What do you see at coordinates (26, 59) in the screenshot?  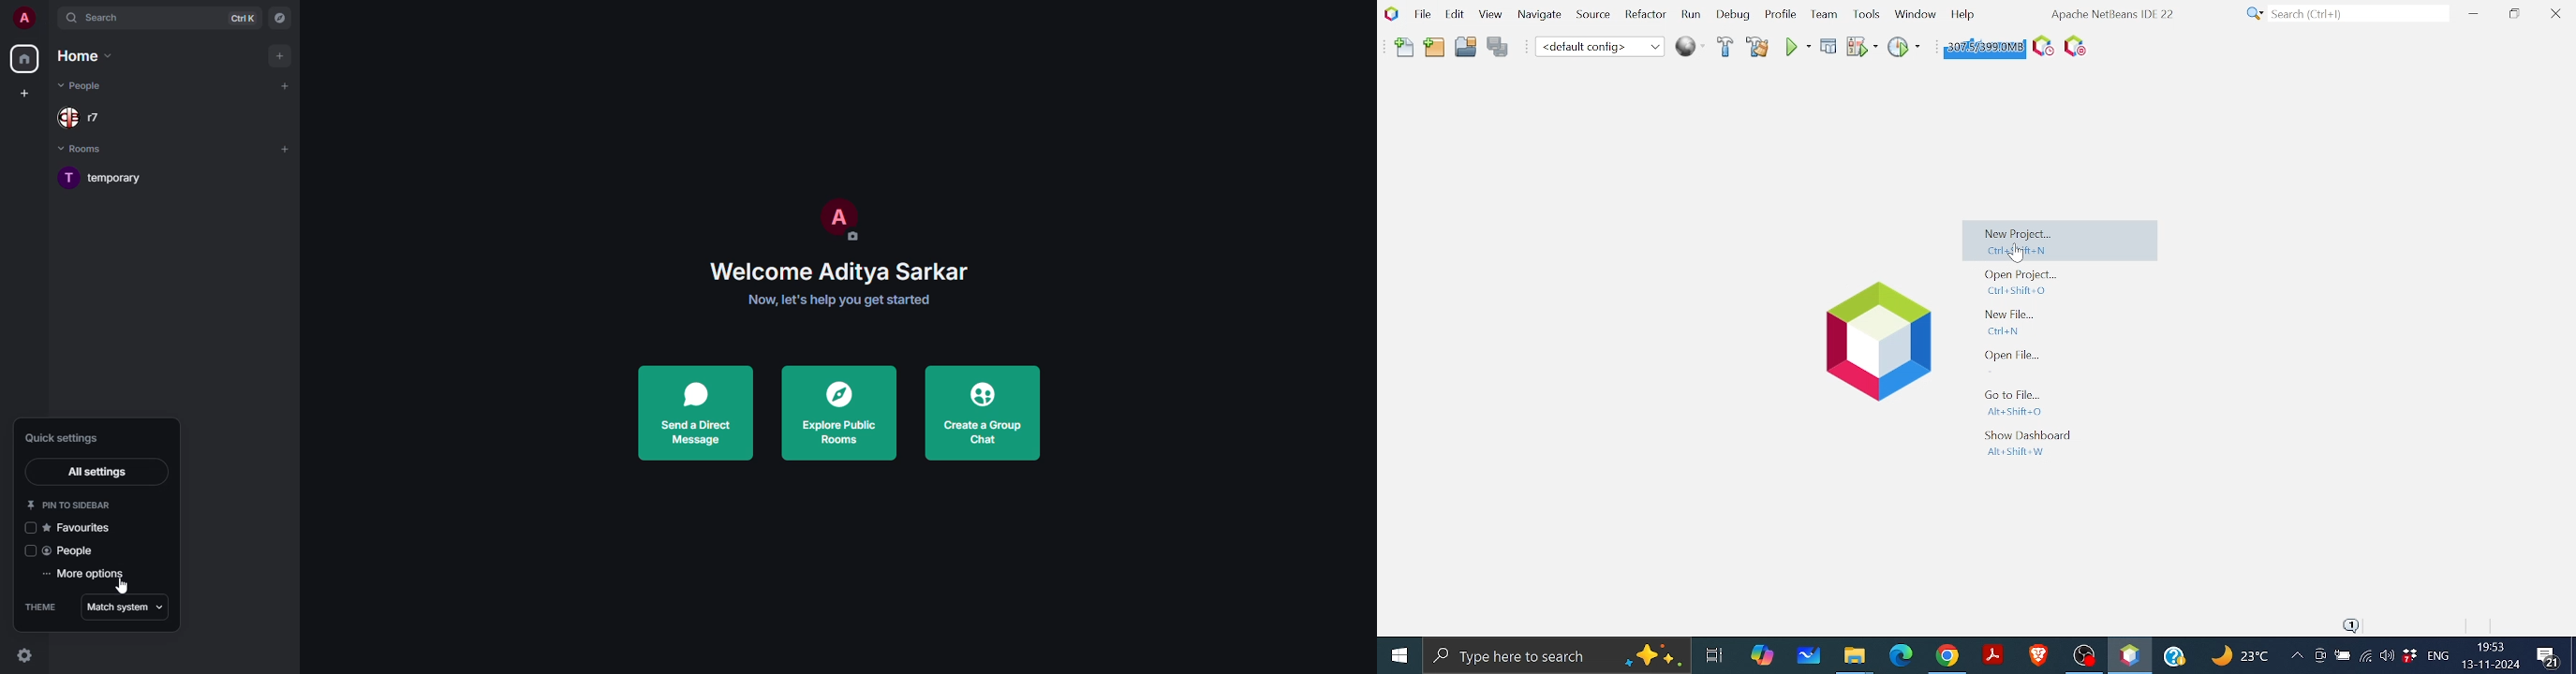 I see `home` at bounding box center [26, 59].